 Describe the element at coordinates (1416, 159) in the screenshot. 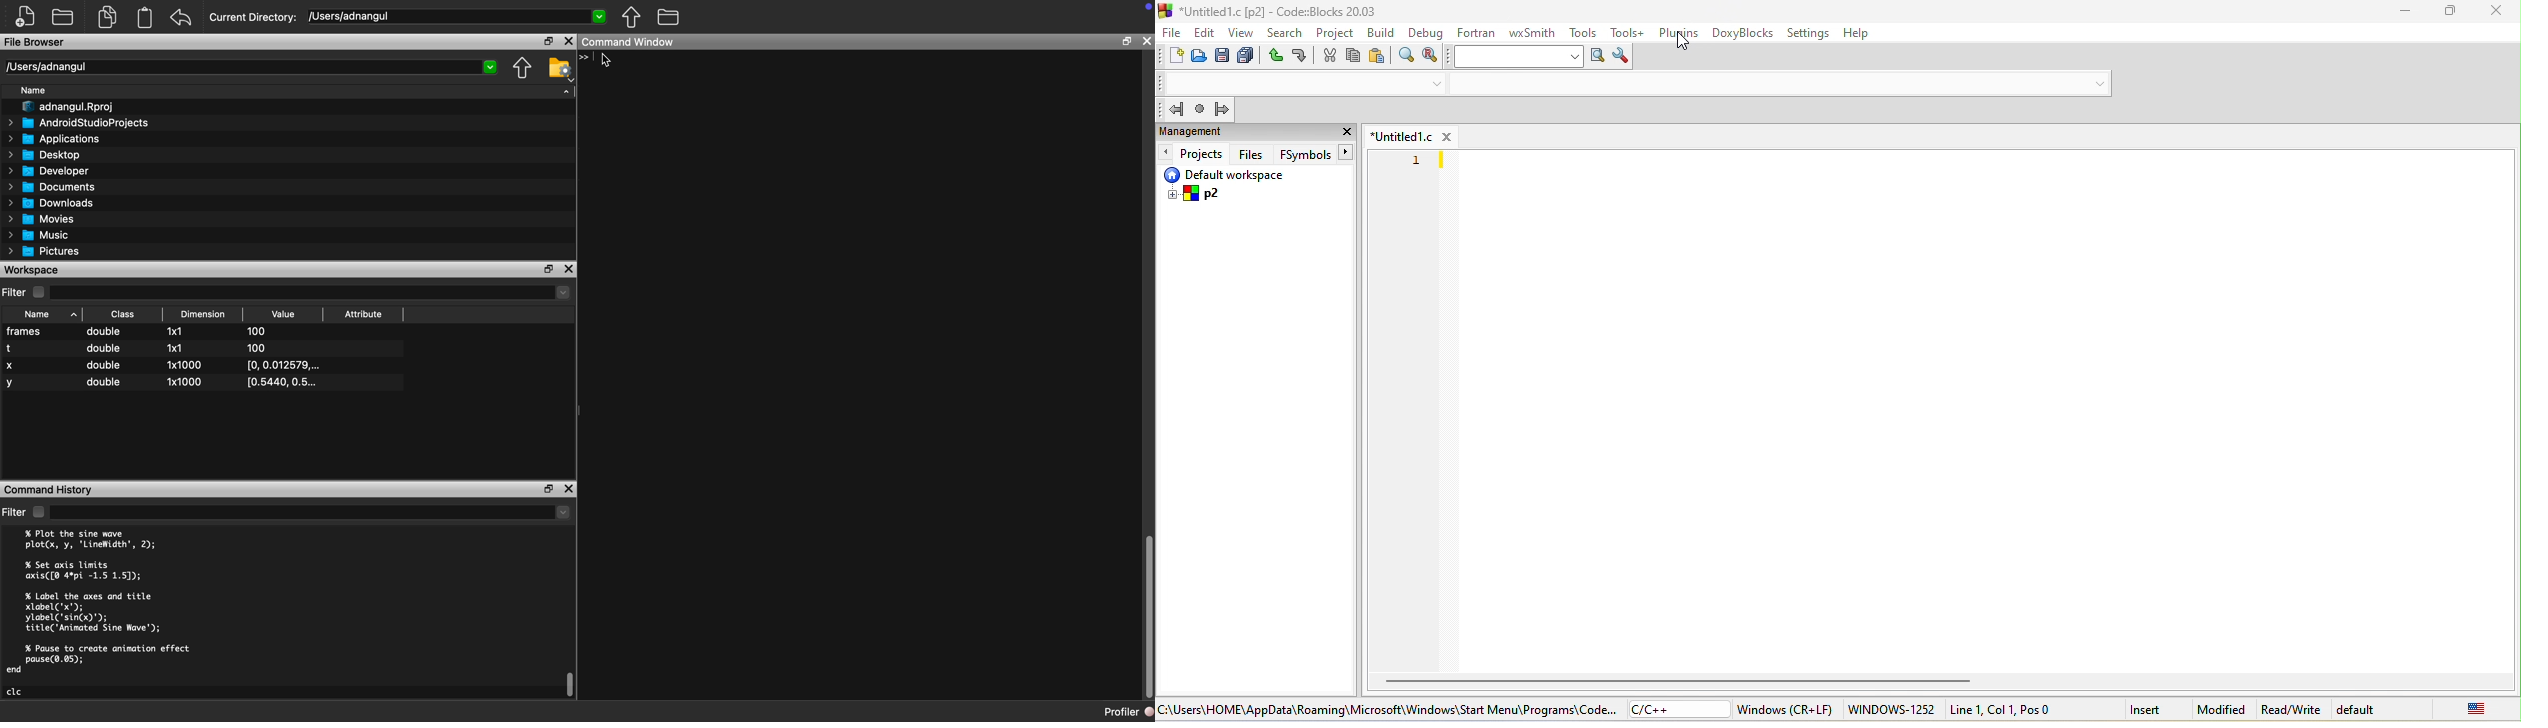

I see `line number` at that location.